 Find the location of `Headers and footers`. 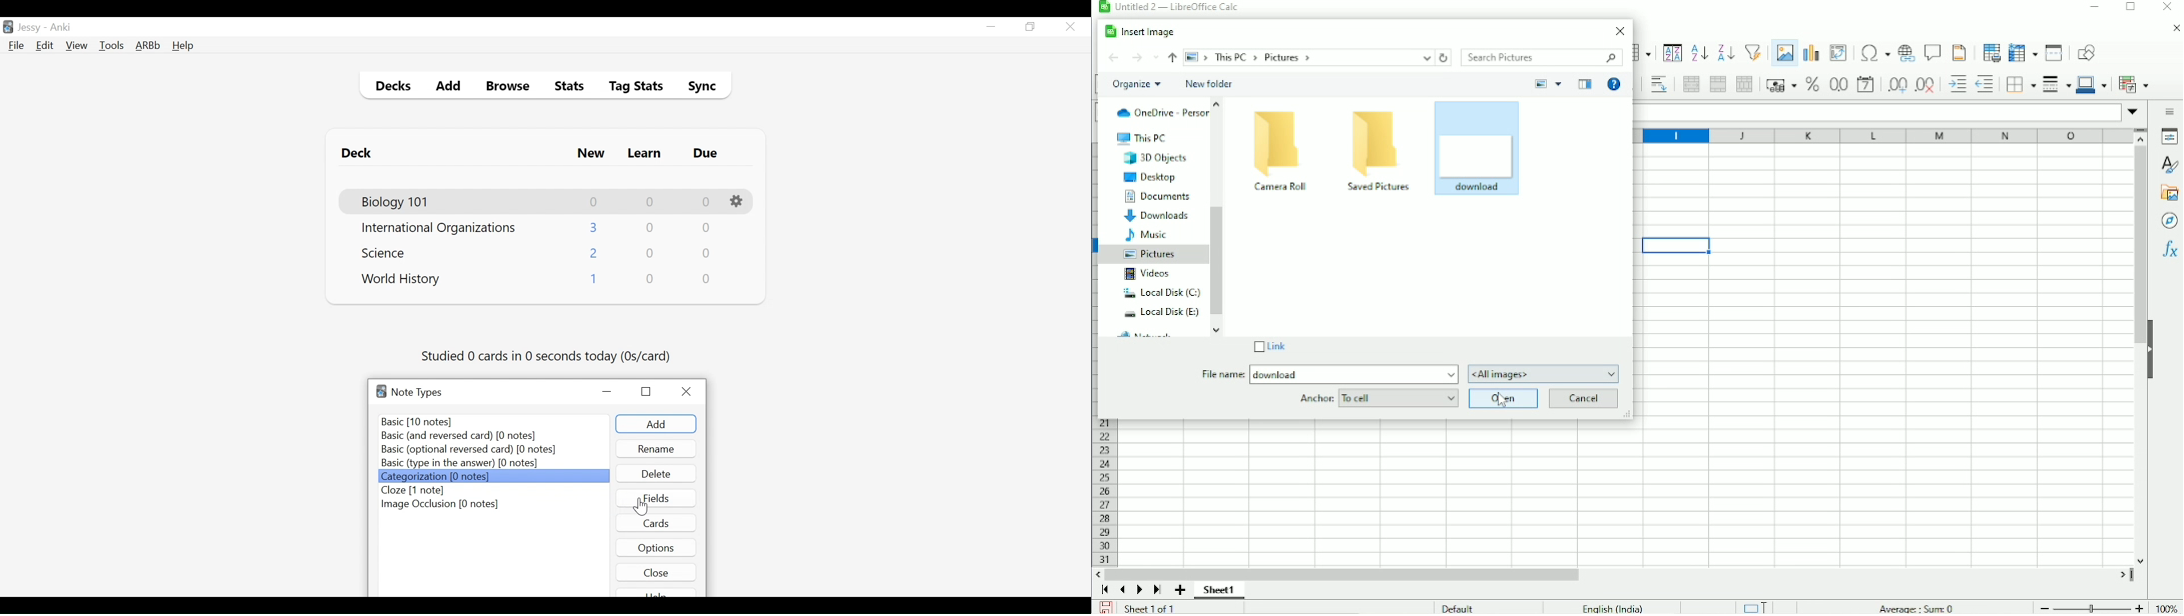

Headers and footers is located at coordinates (1960, 52).